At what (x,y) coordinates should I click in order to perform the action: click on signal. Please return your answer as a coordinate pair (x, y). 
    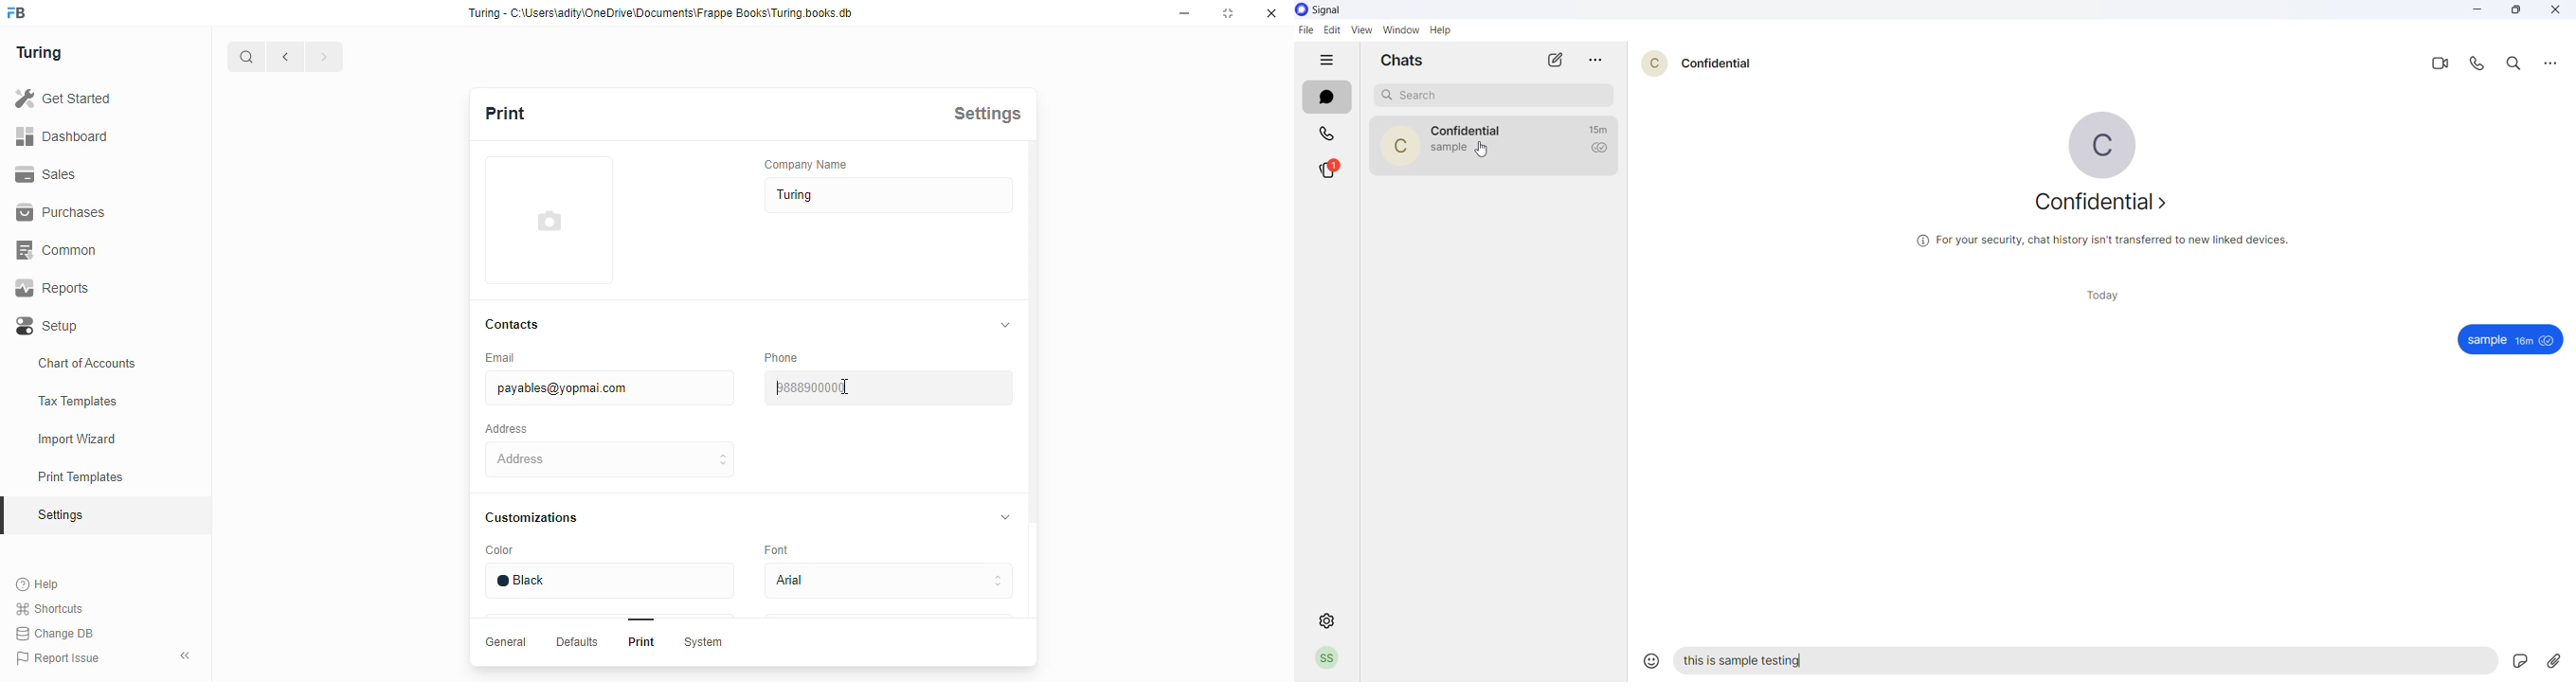
    Looking at the image, I should click on (1328, 11).